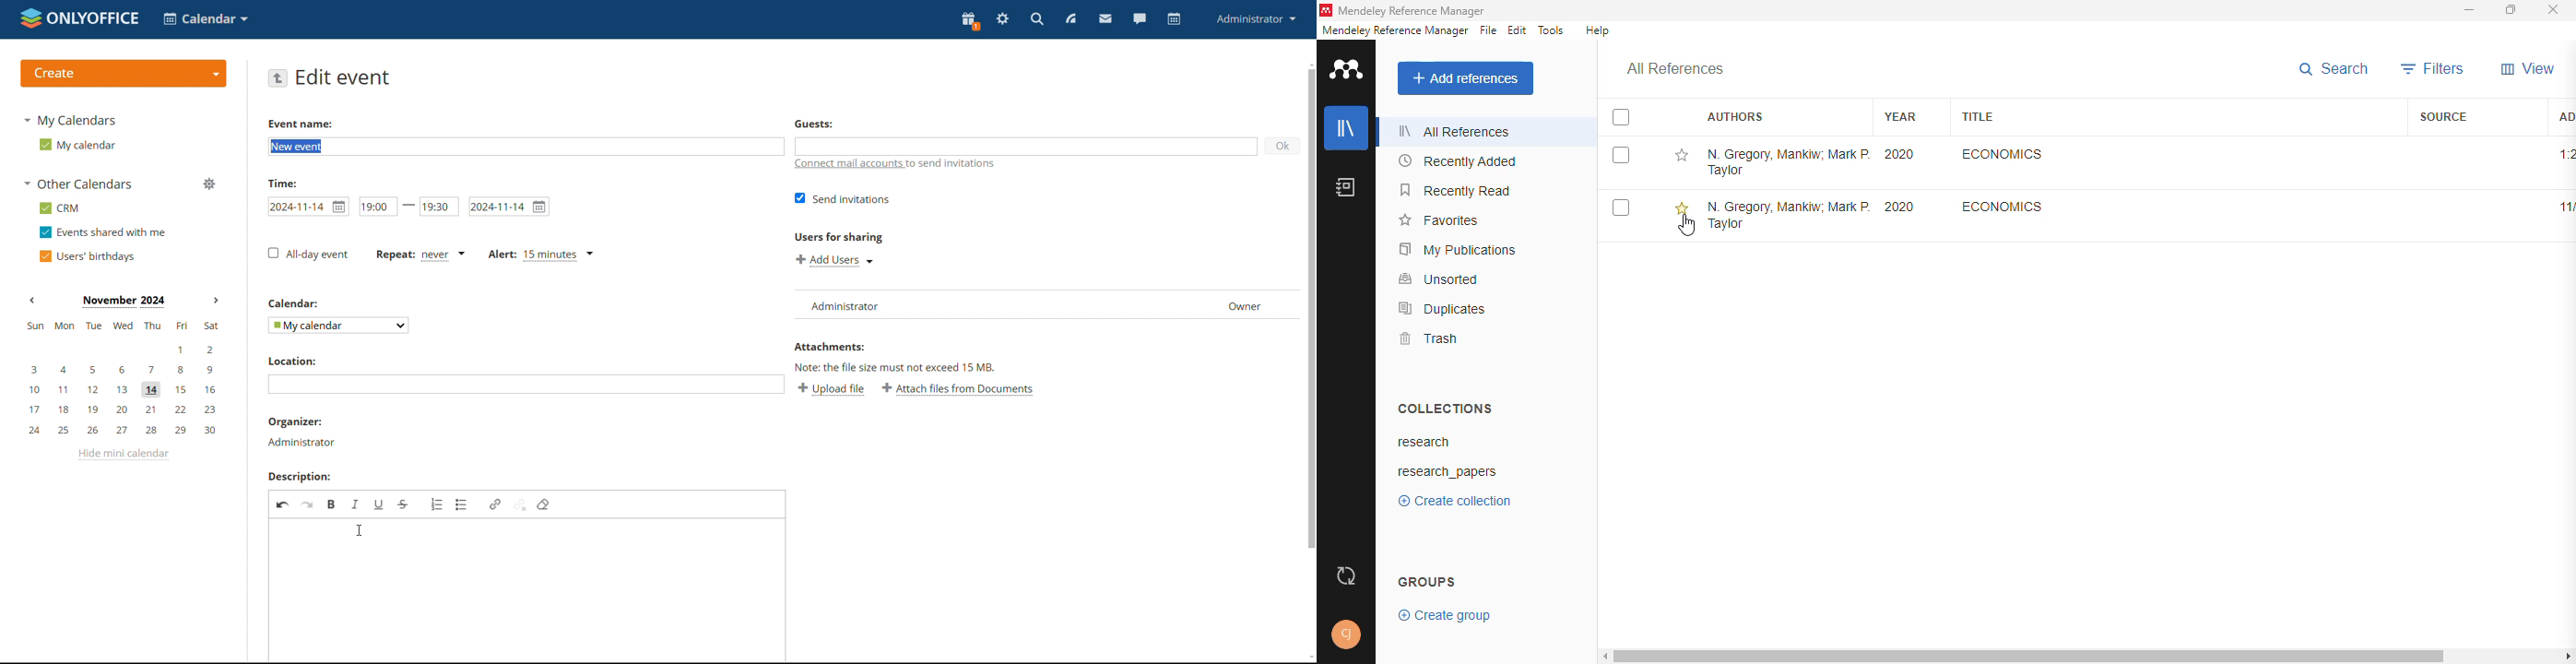 This screenshot has height=672, width=2576. I want to click on list of users, so click(1045, 304).